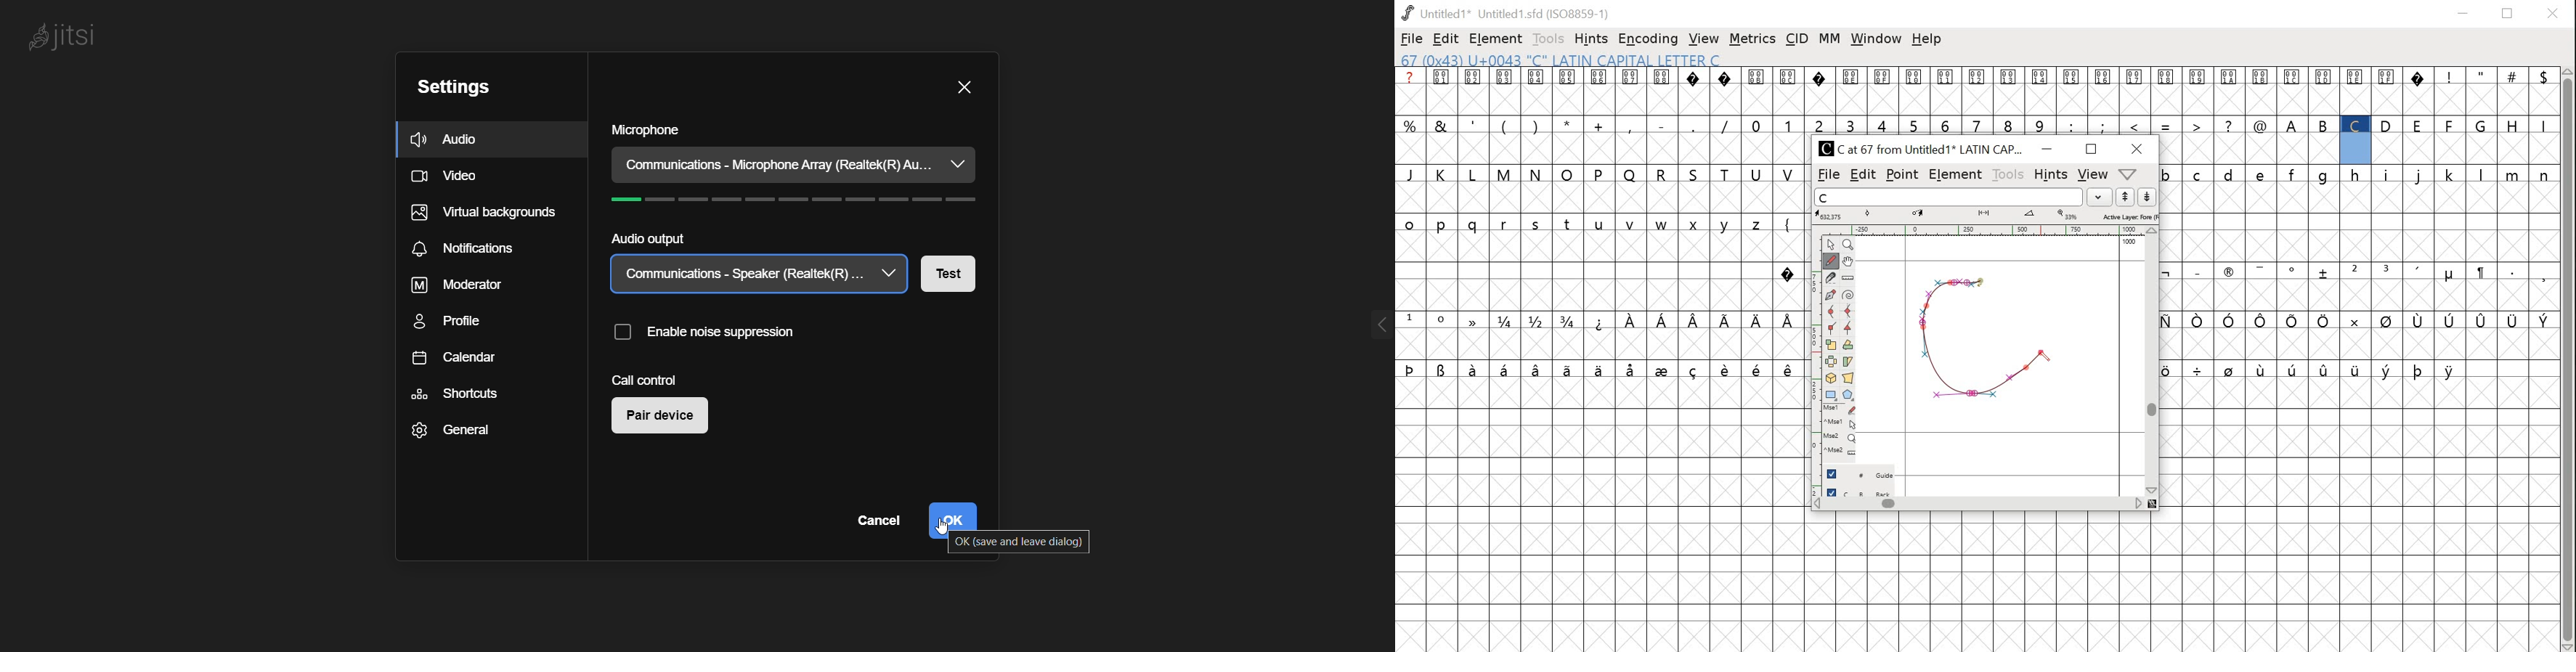 This screenshot has width=2576, height=672. What do you see at coordinates (455, 394) in the screenshot?
I see `shortcuts` at bounding box center [455, 394].